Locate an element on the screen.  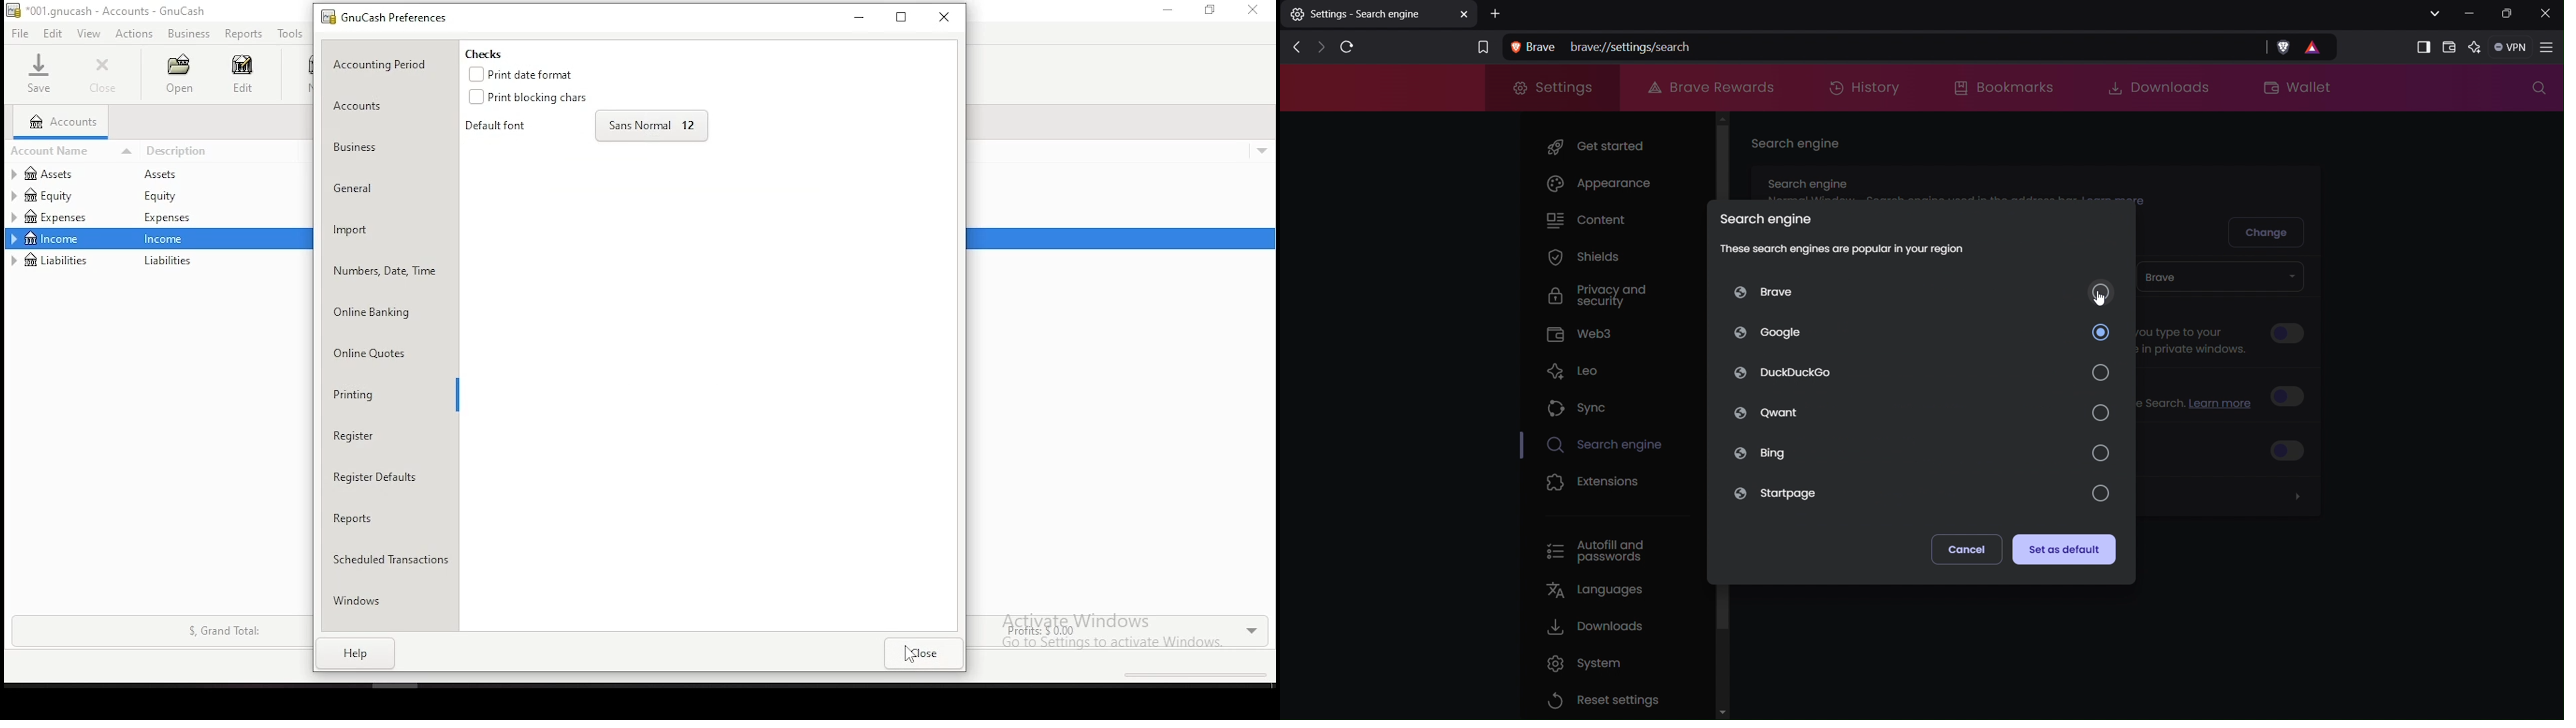
business is located at coordinates (370, 148).